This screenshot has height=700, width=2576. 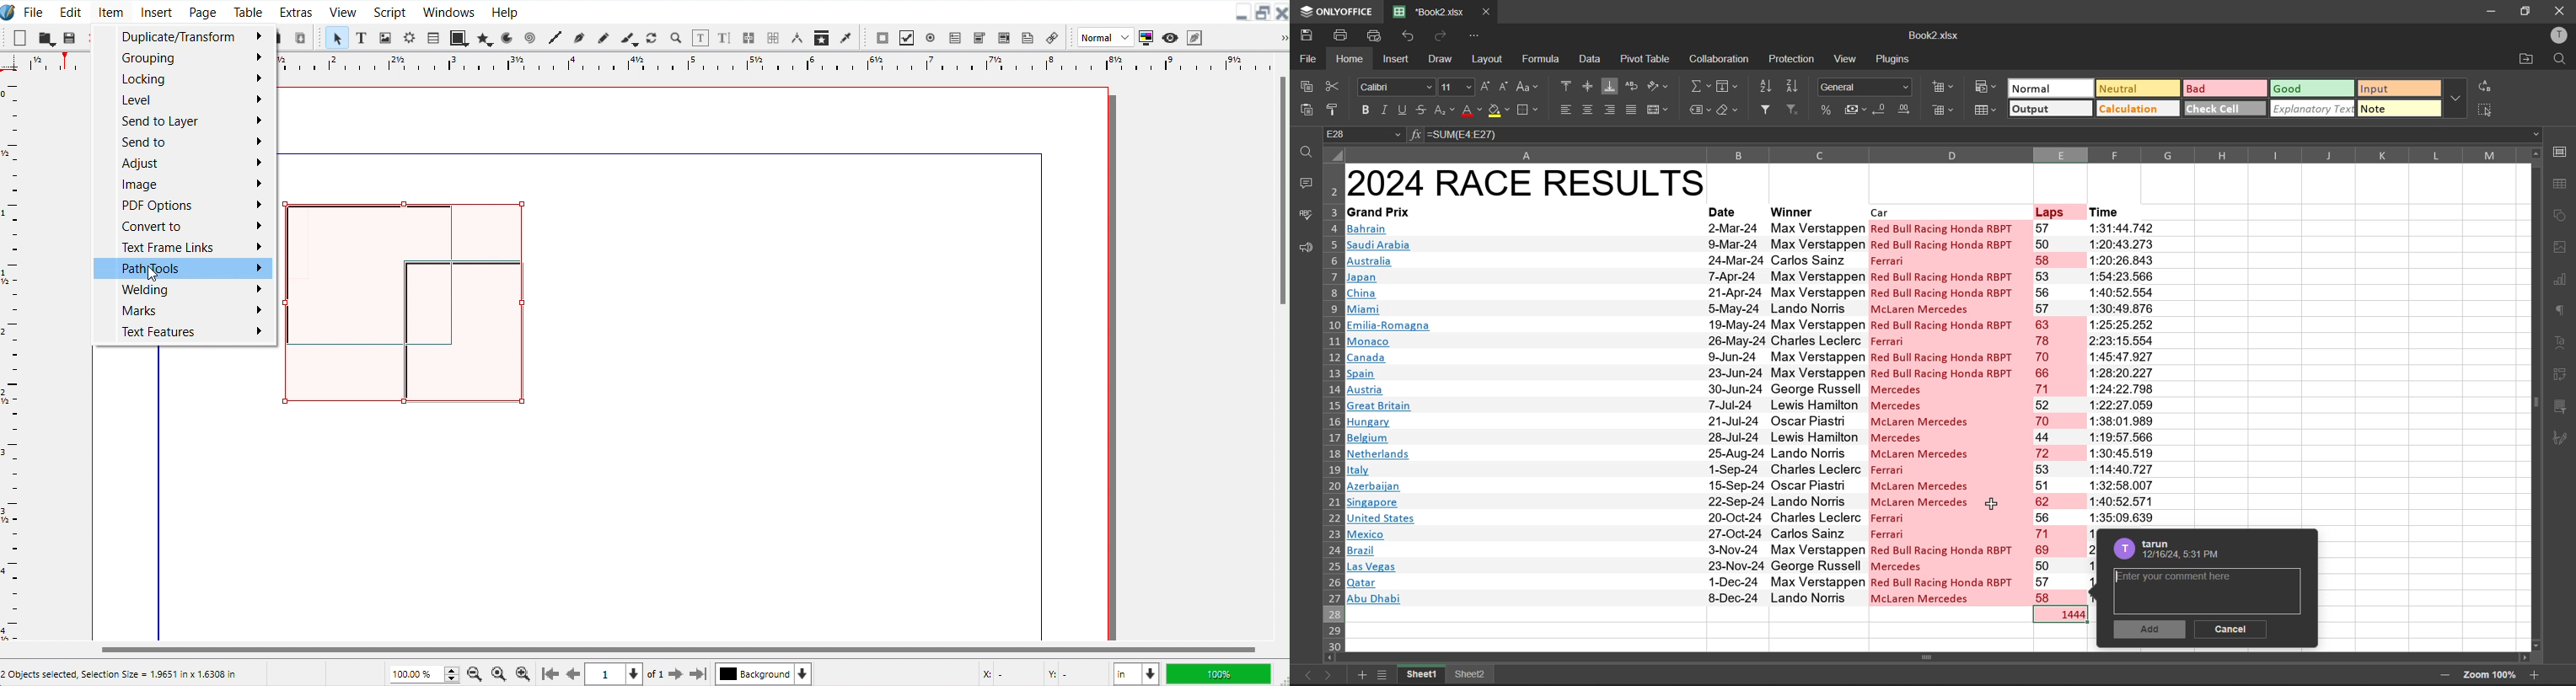 What do you see at coordinates (163, 493) in the screenshot?
I see `line` at bounding box center [163, 493].